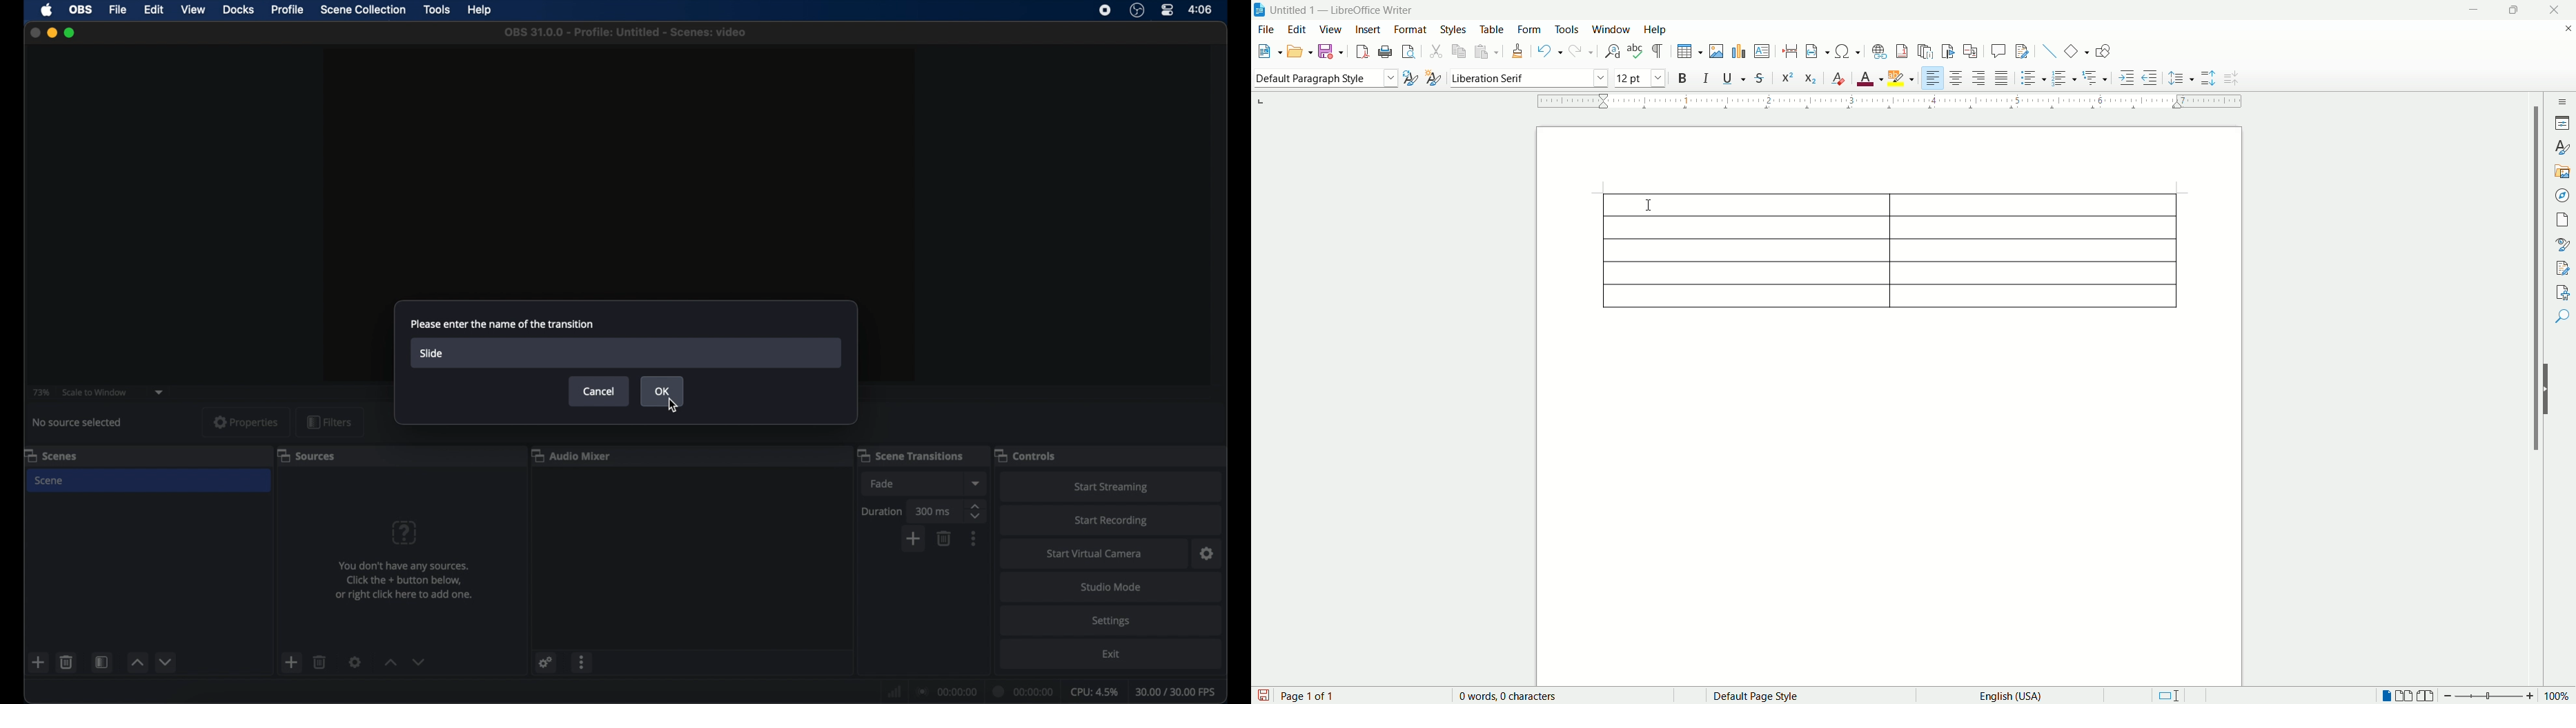 This screenshot has height=728, width=2576. Describe the element at coordinates (1972, 52) in the screenshot. I see `insert cross references` at that location.